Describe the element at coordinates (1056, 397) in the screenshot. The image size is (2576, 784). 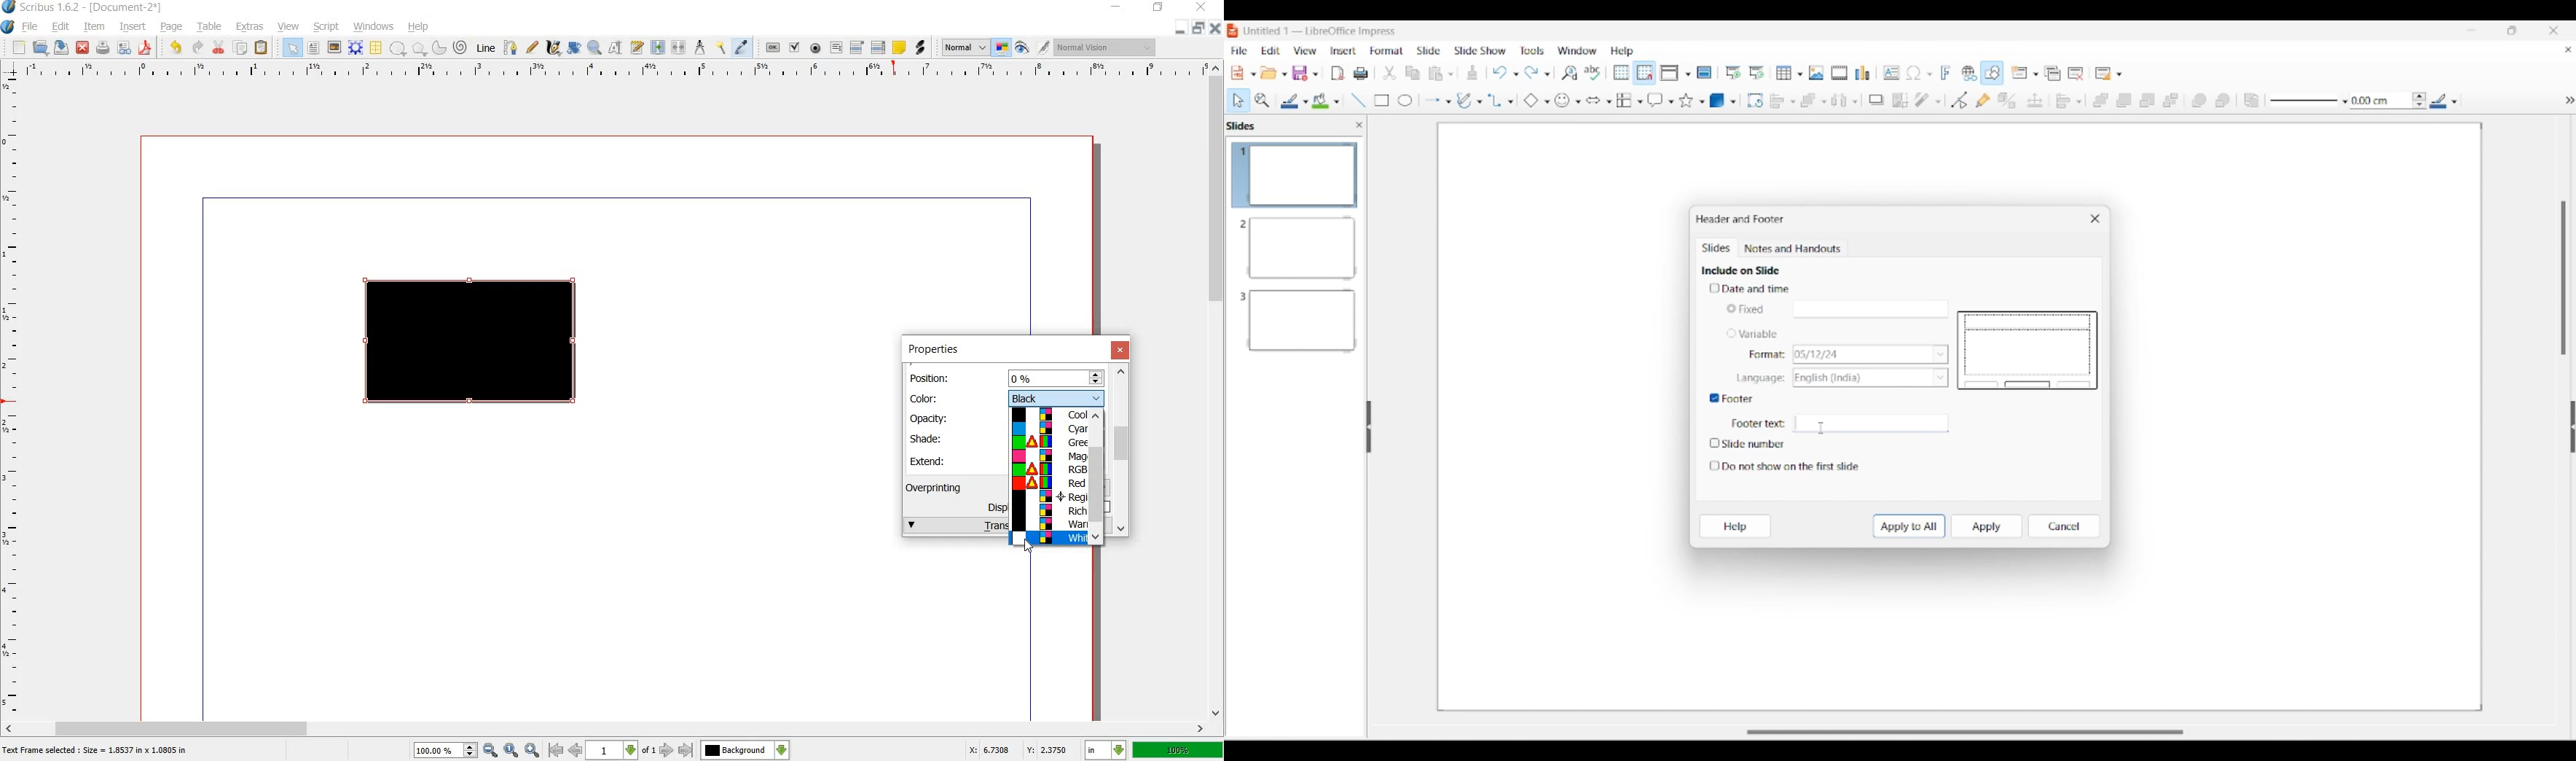
I see `black` at that location.